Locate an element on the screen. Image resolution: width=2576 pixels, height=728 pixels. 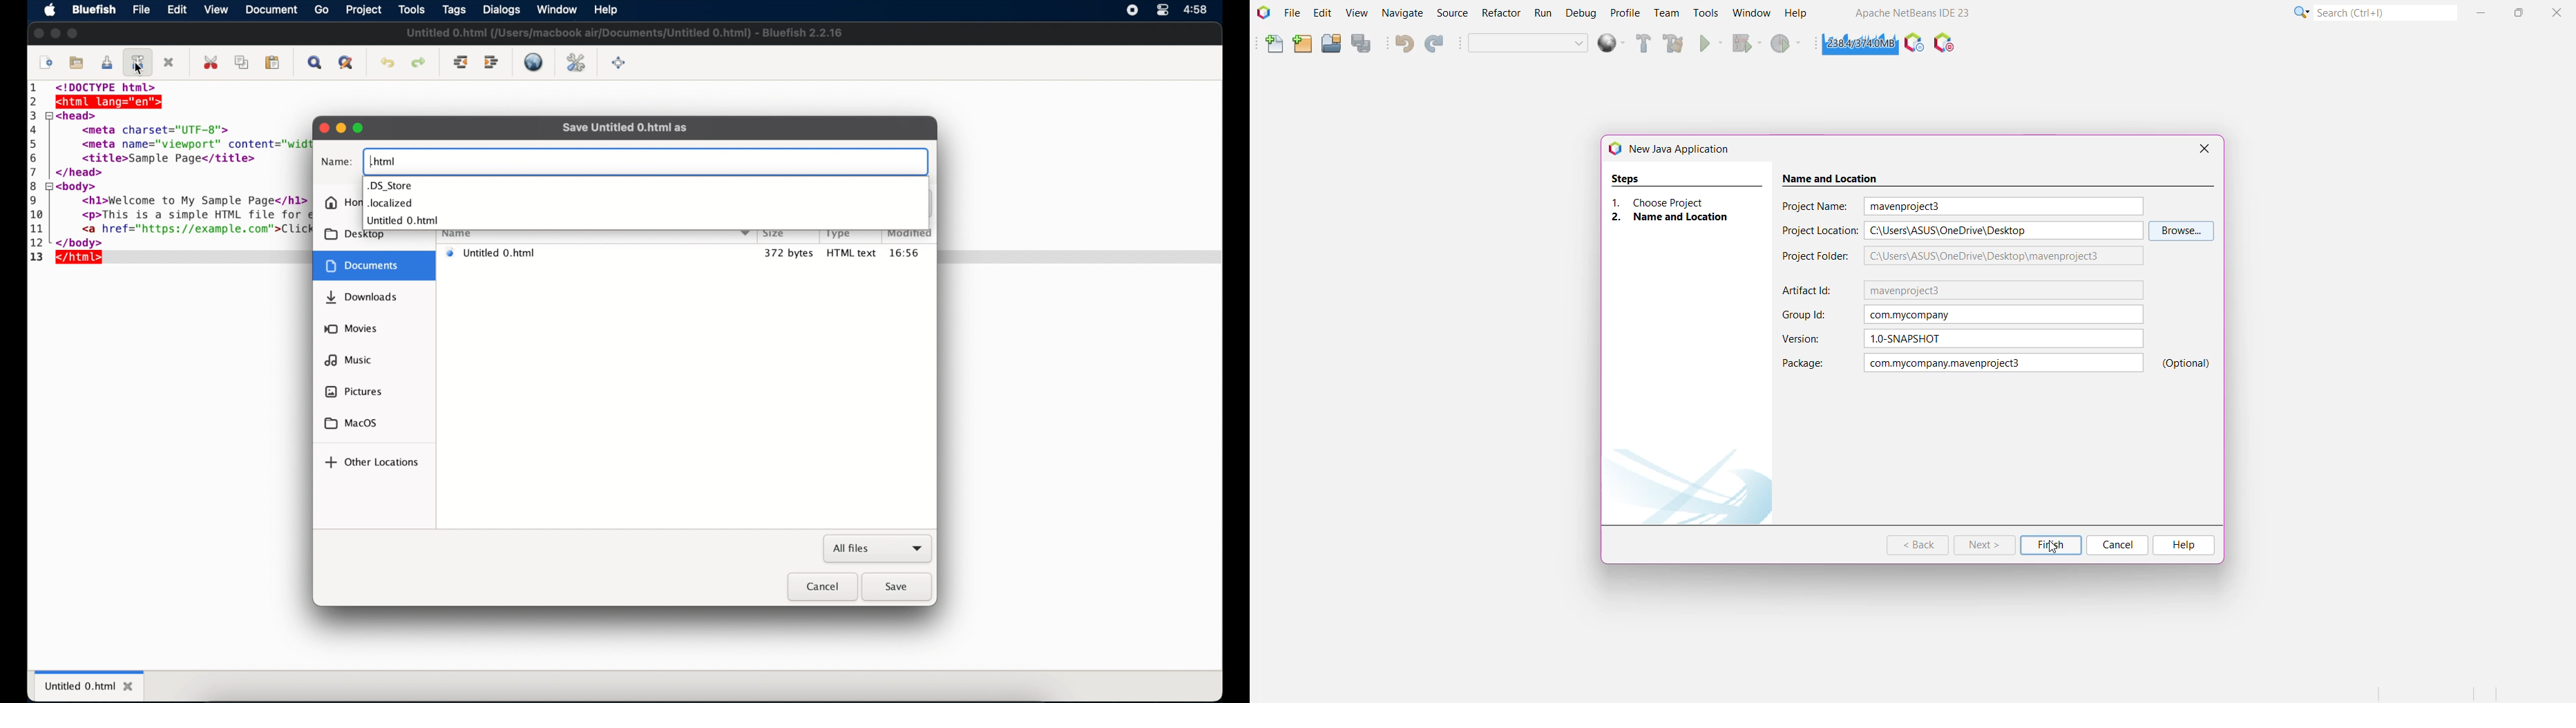
movies is located at coordinates (351, 329).